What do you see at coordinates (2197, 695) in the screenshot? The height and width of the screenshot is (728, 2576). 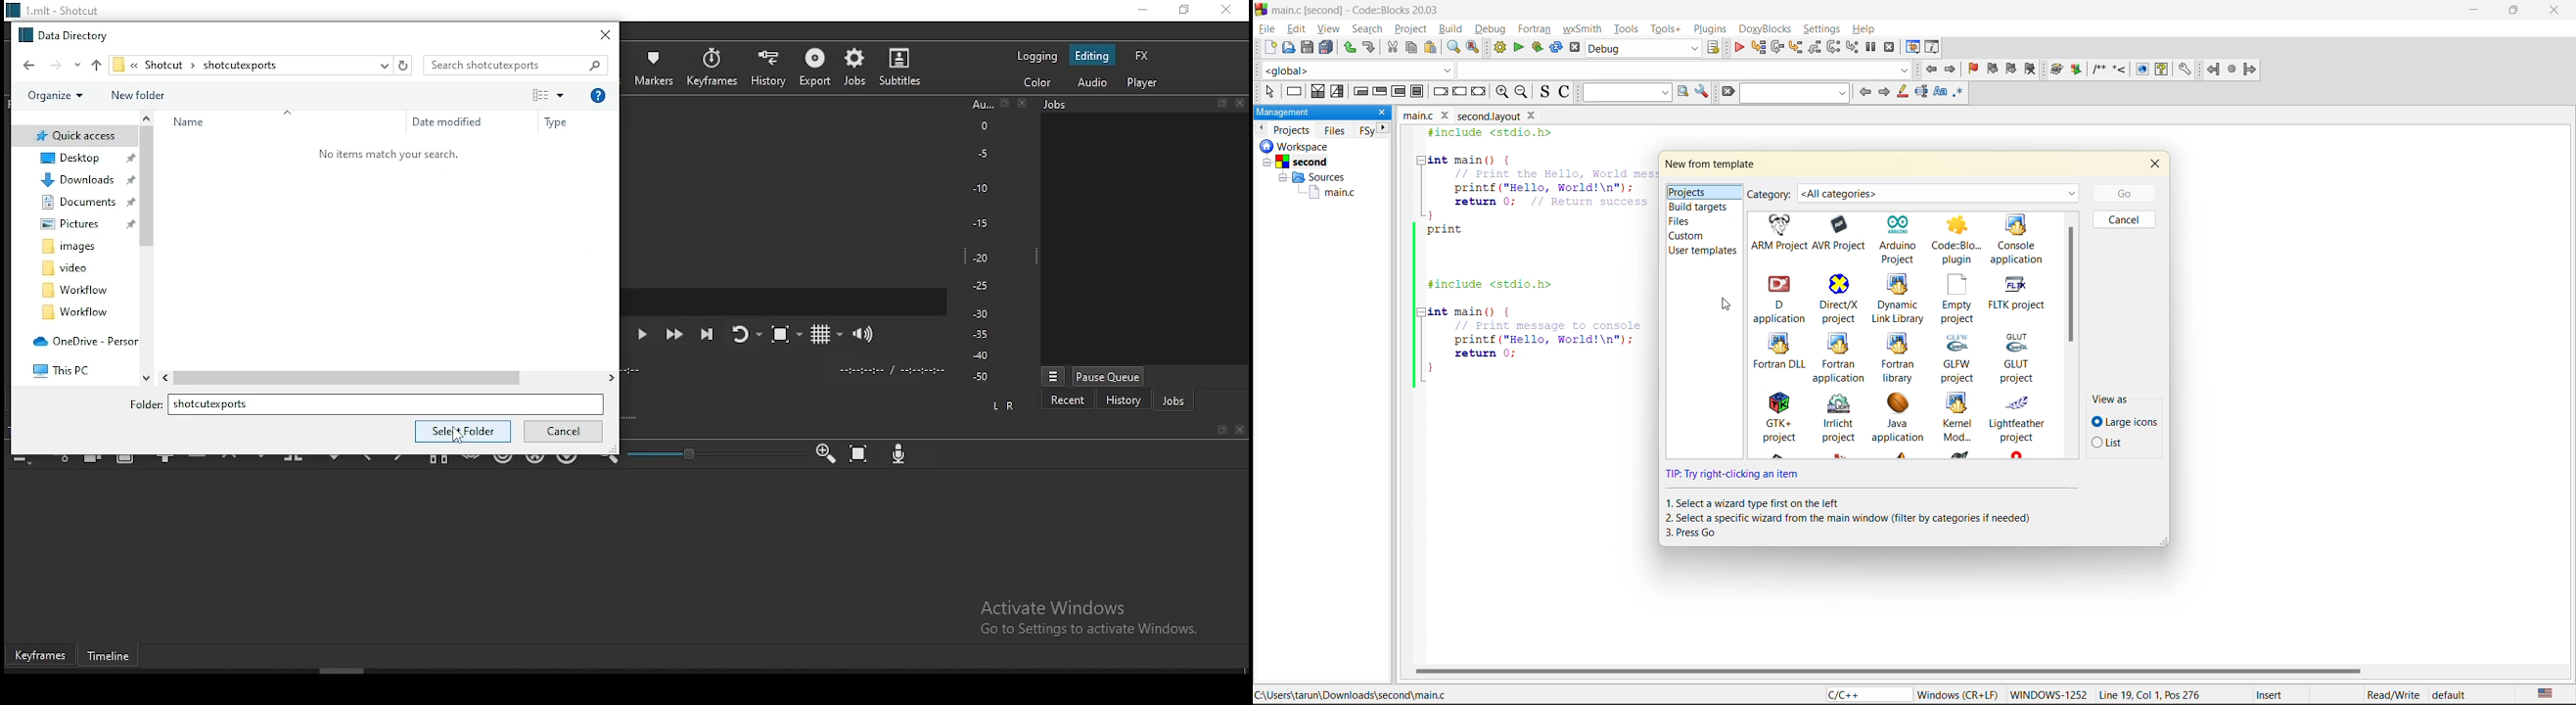 I see `metadata` at bounding box center [2197, 695].